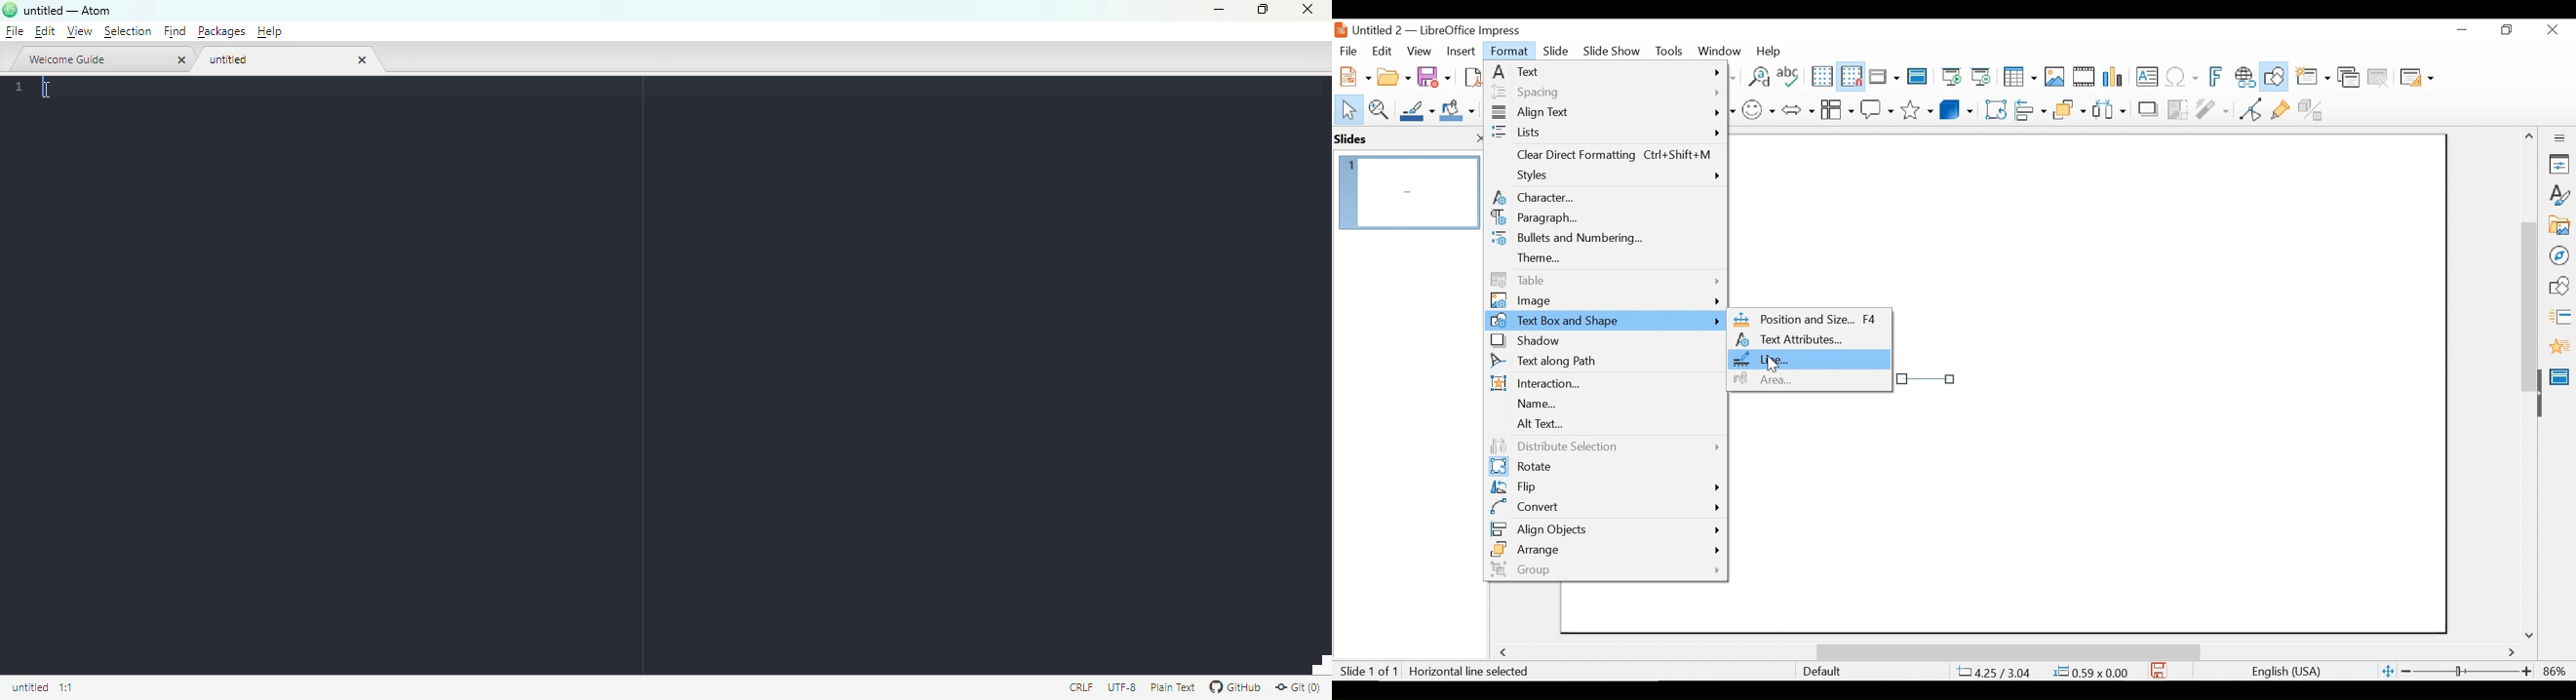  What do you see at coordinates (2530, 136) in the screenshot?
I see `Scroll up` at bounding box center [2530, 136].